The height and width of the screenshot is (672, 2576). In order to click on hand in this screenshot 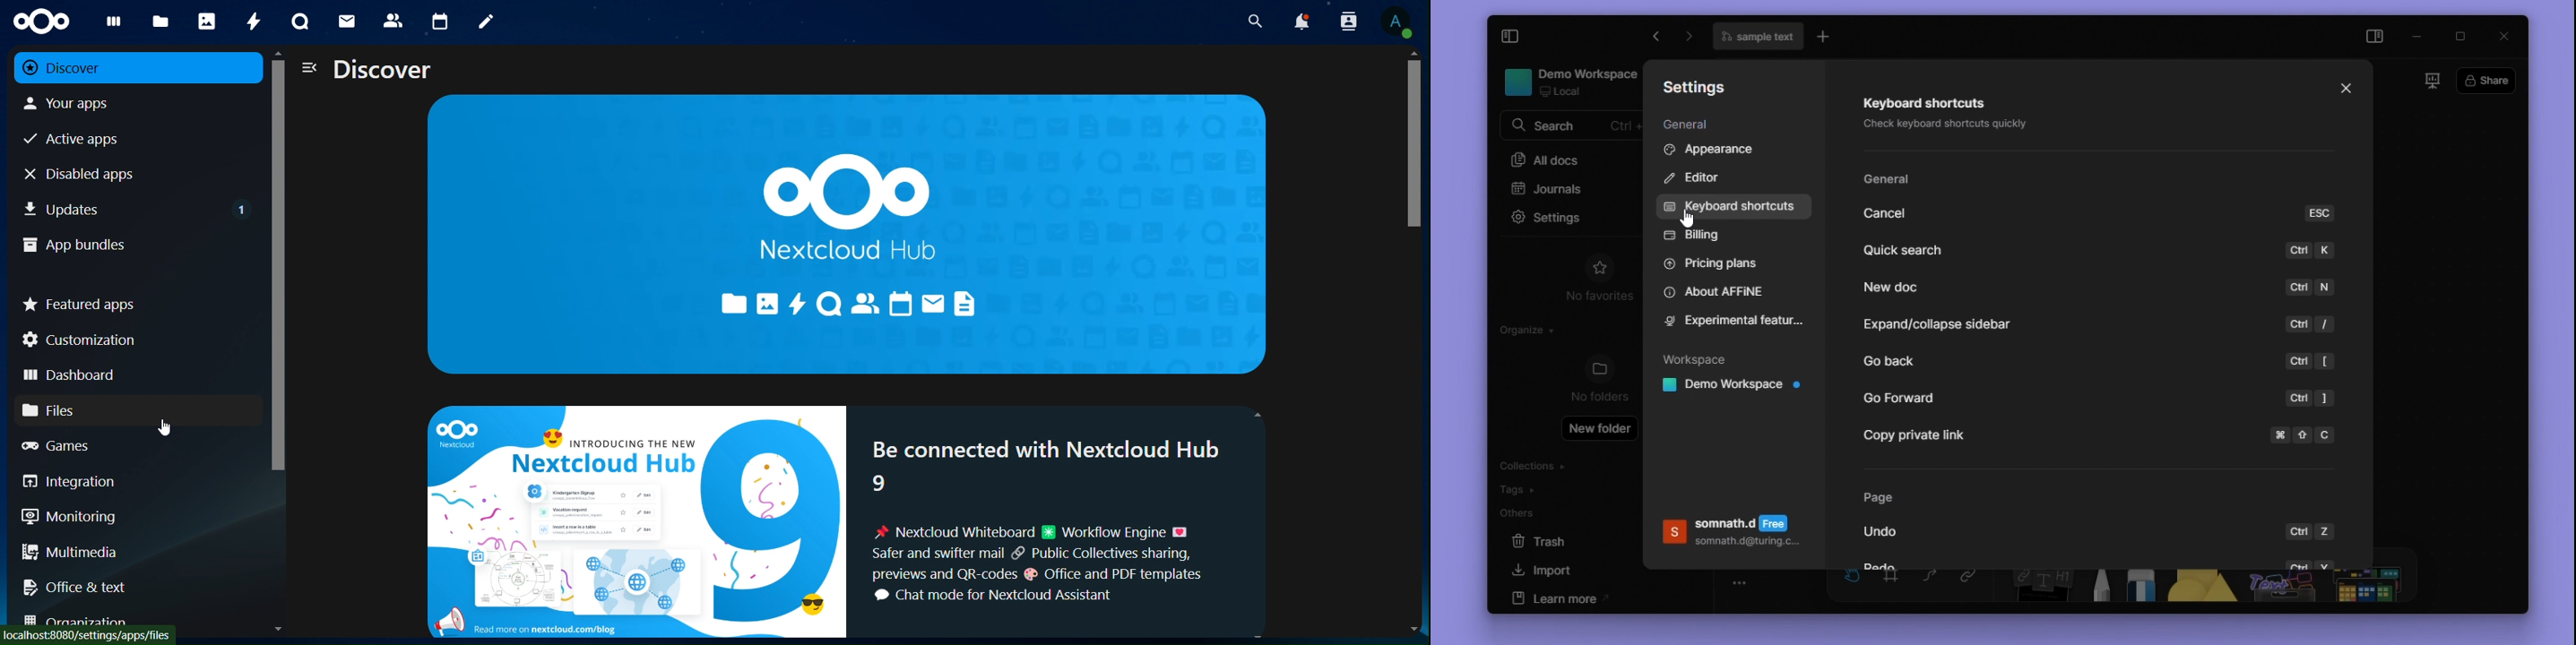, I will do `click(1854, 584)`.